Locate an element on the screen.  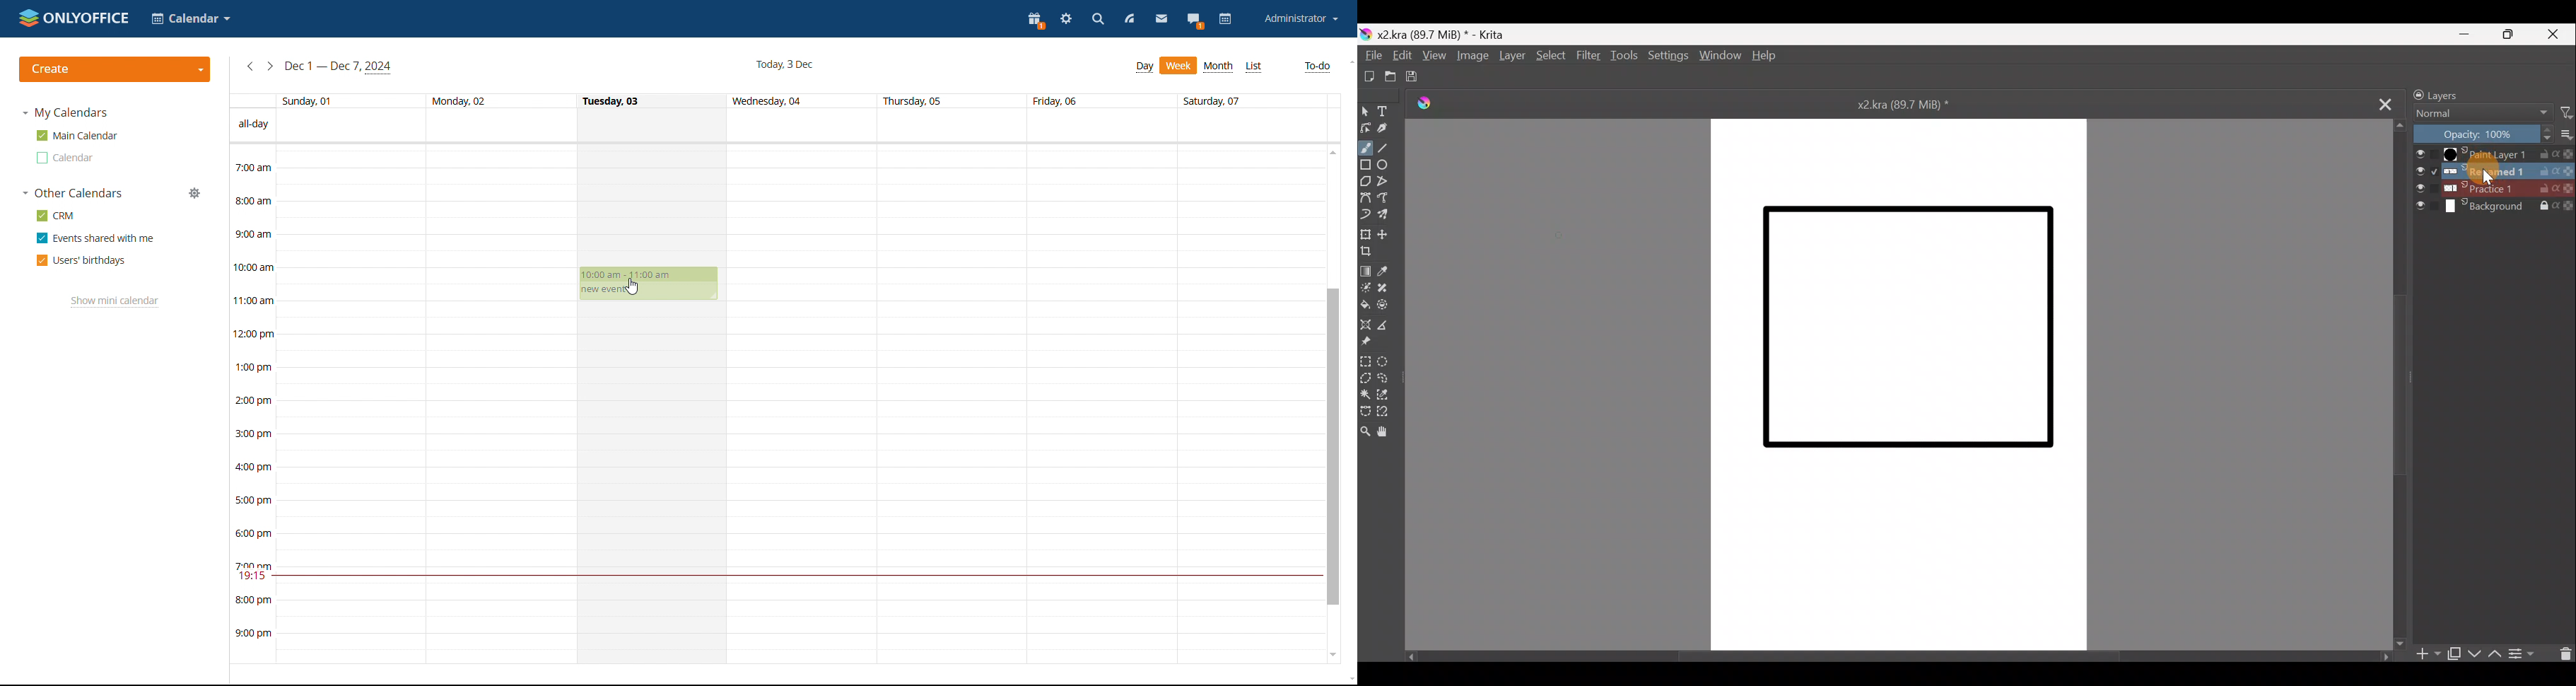
Tools is located at coordinates (1621, 57).